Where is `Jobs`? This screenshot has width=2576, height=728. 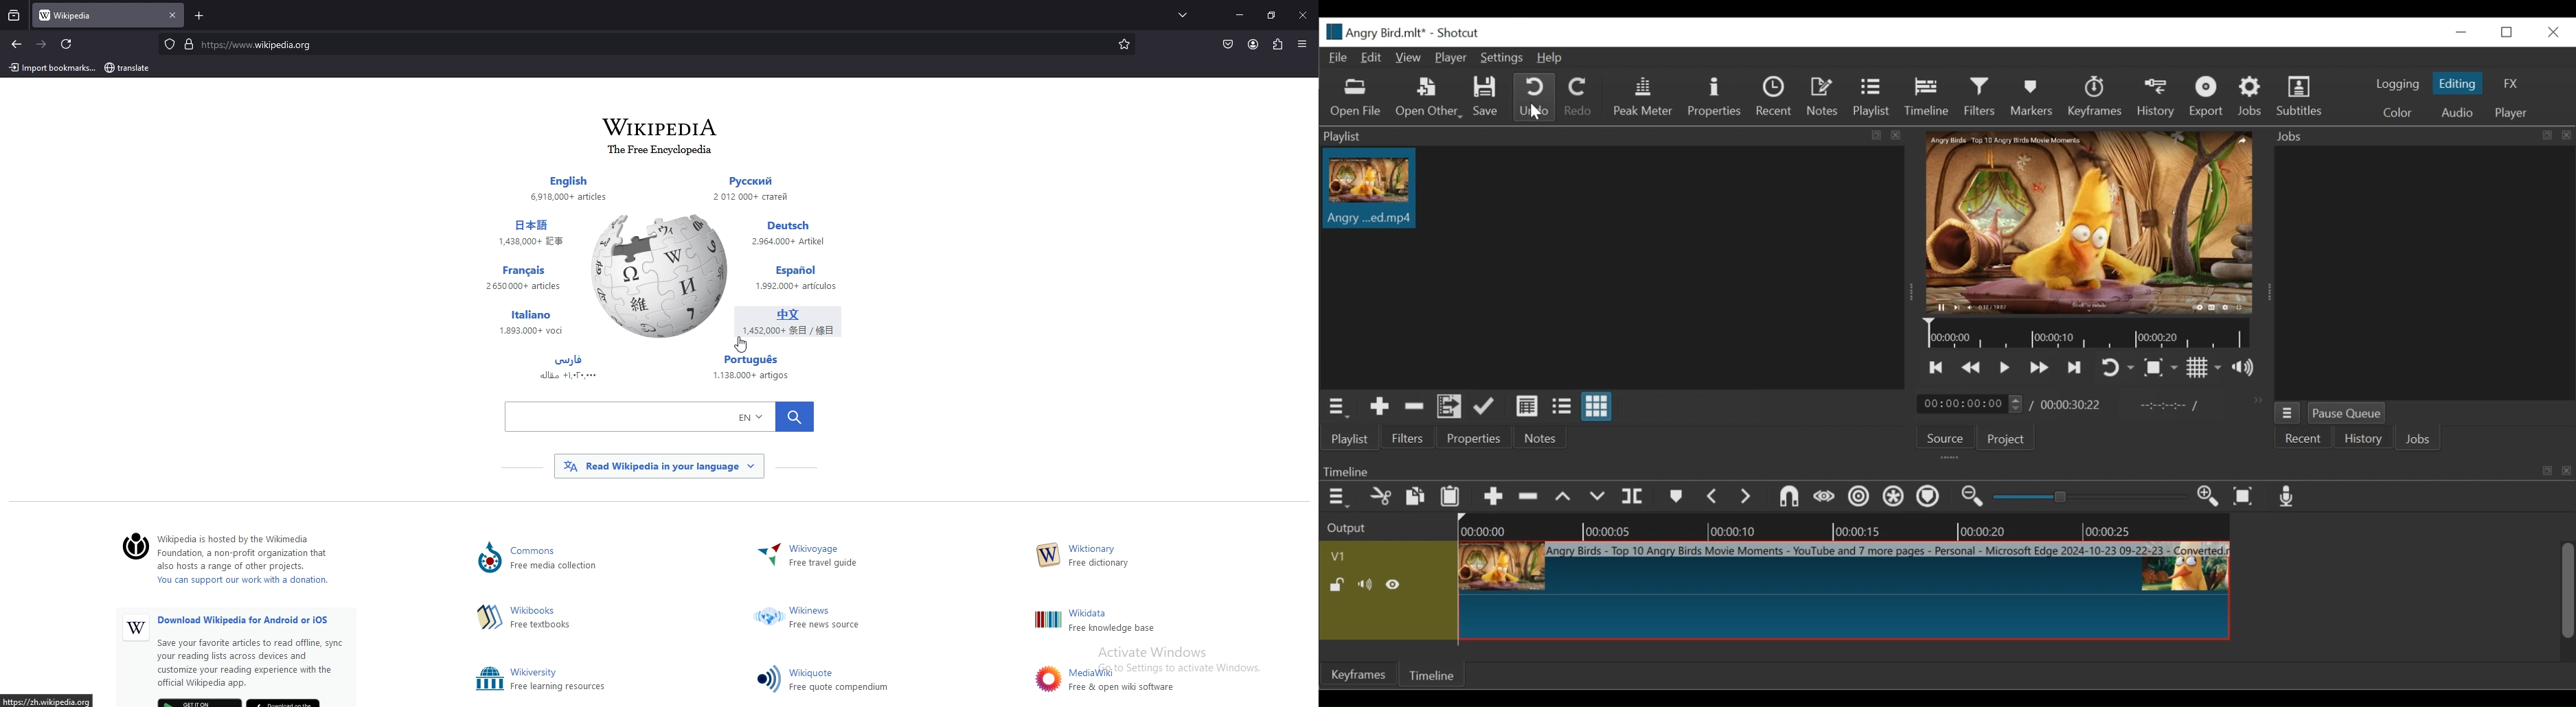 Jobs is located at coordinates (2418, 439).